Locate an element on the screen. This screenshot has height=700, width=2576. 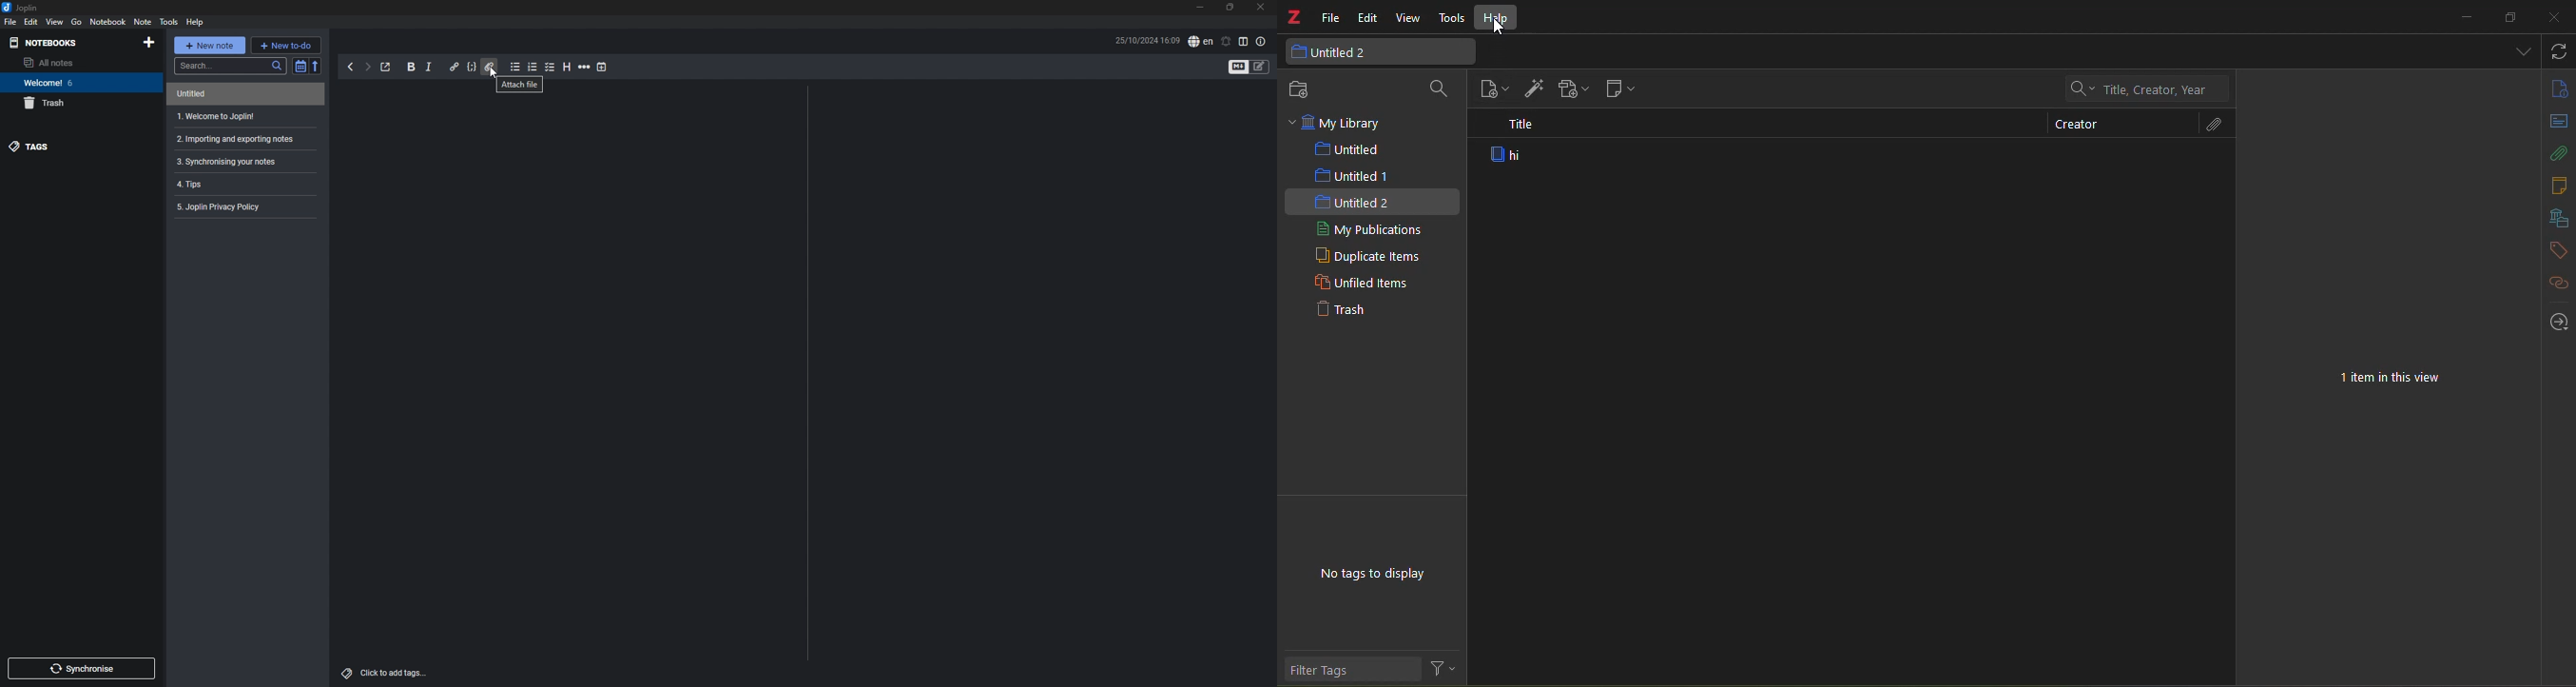
edit is located at coordinates (31, 21).